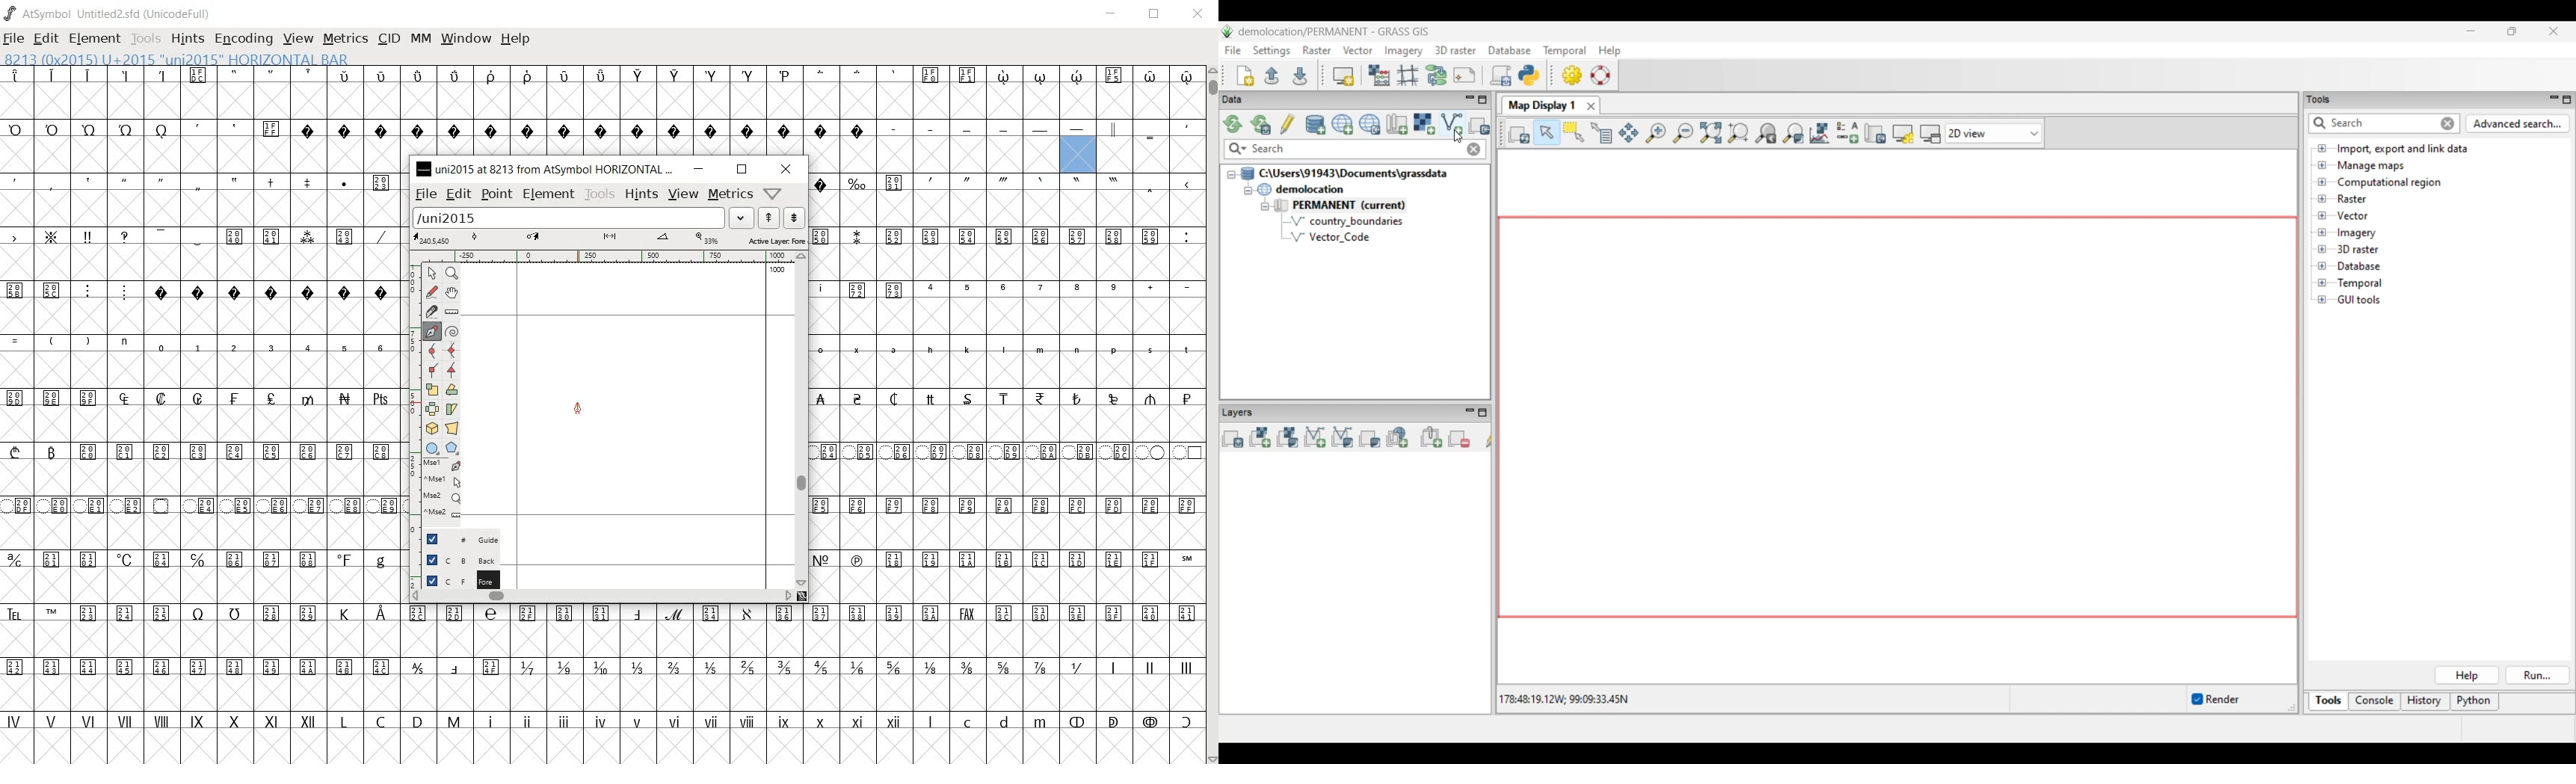  I want to click on TOOLS, so click(148, 40).